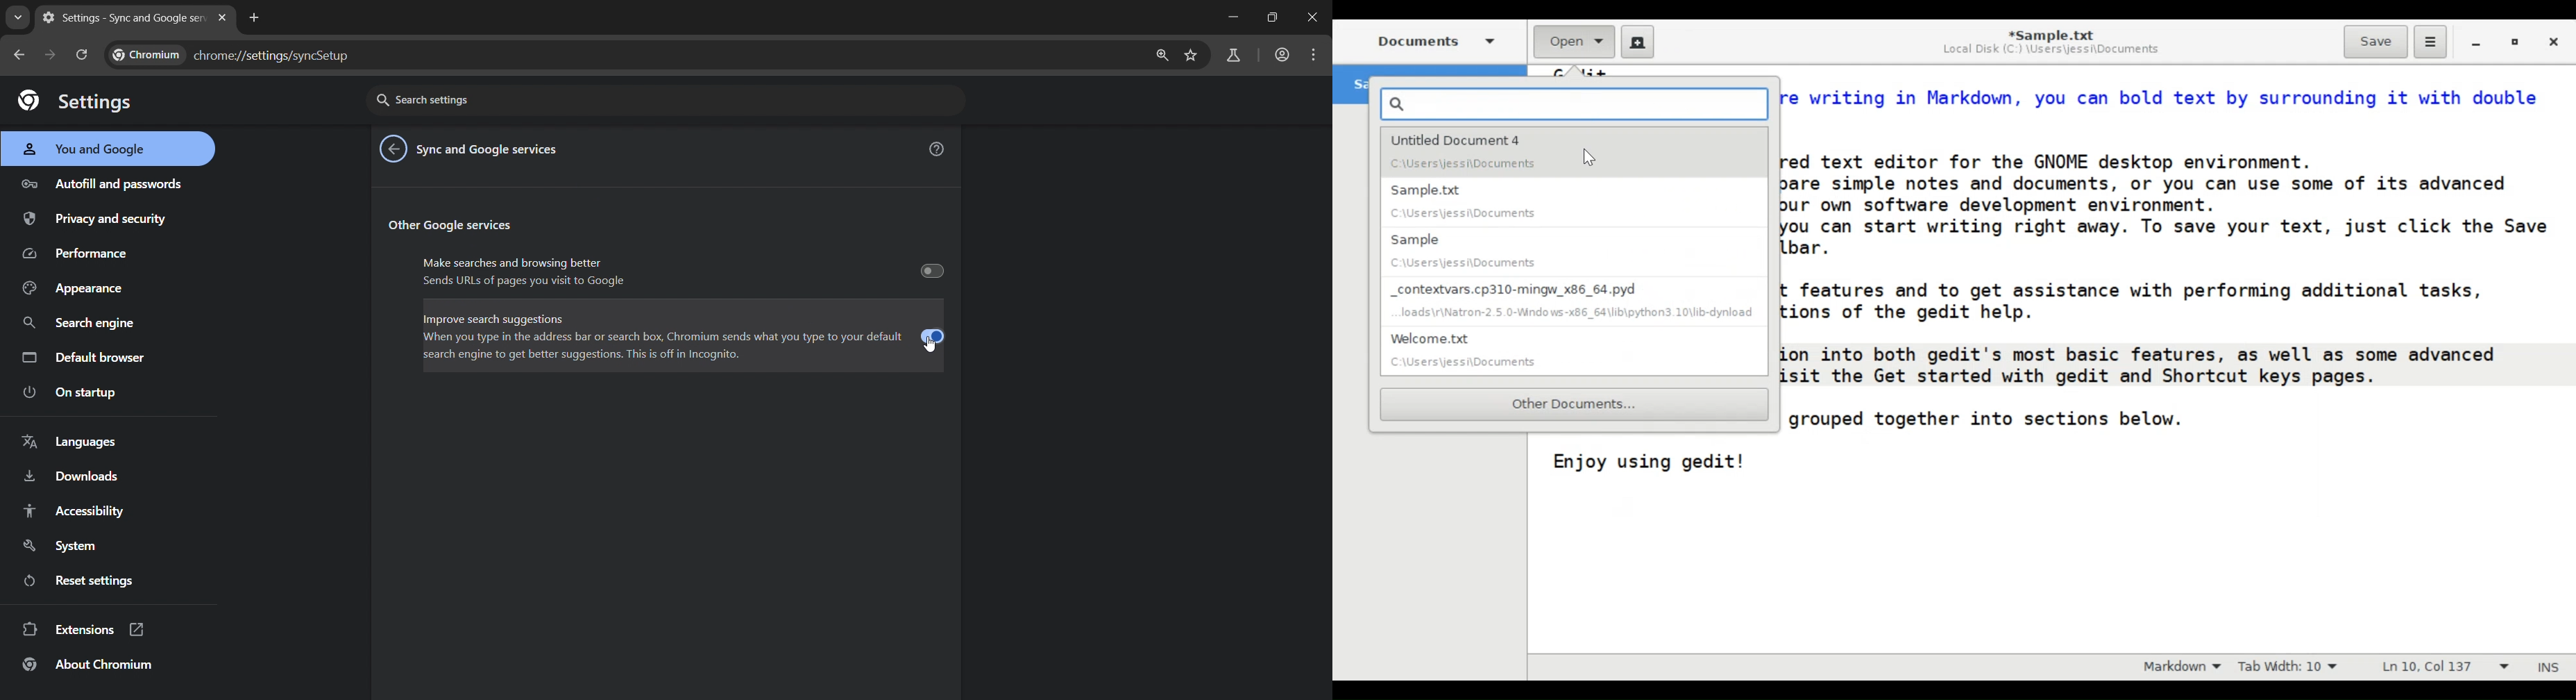 Image resolution: width=2576 pixels, height=700 pixels. I want to click on go forward page, so click(50, 54).